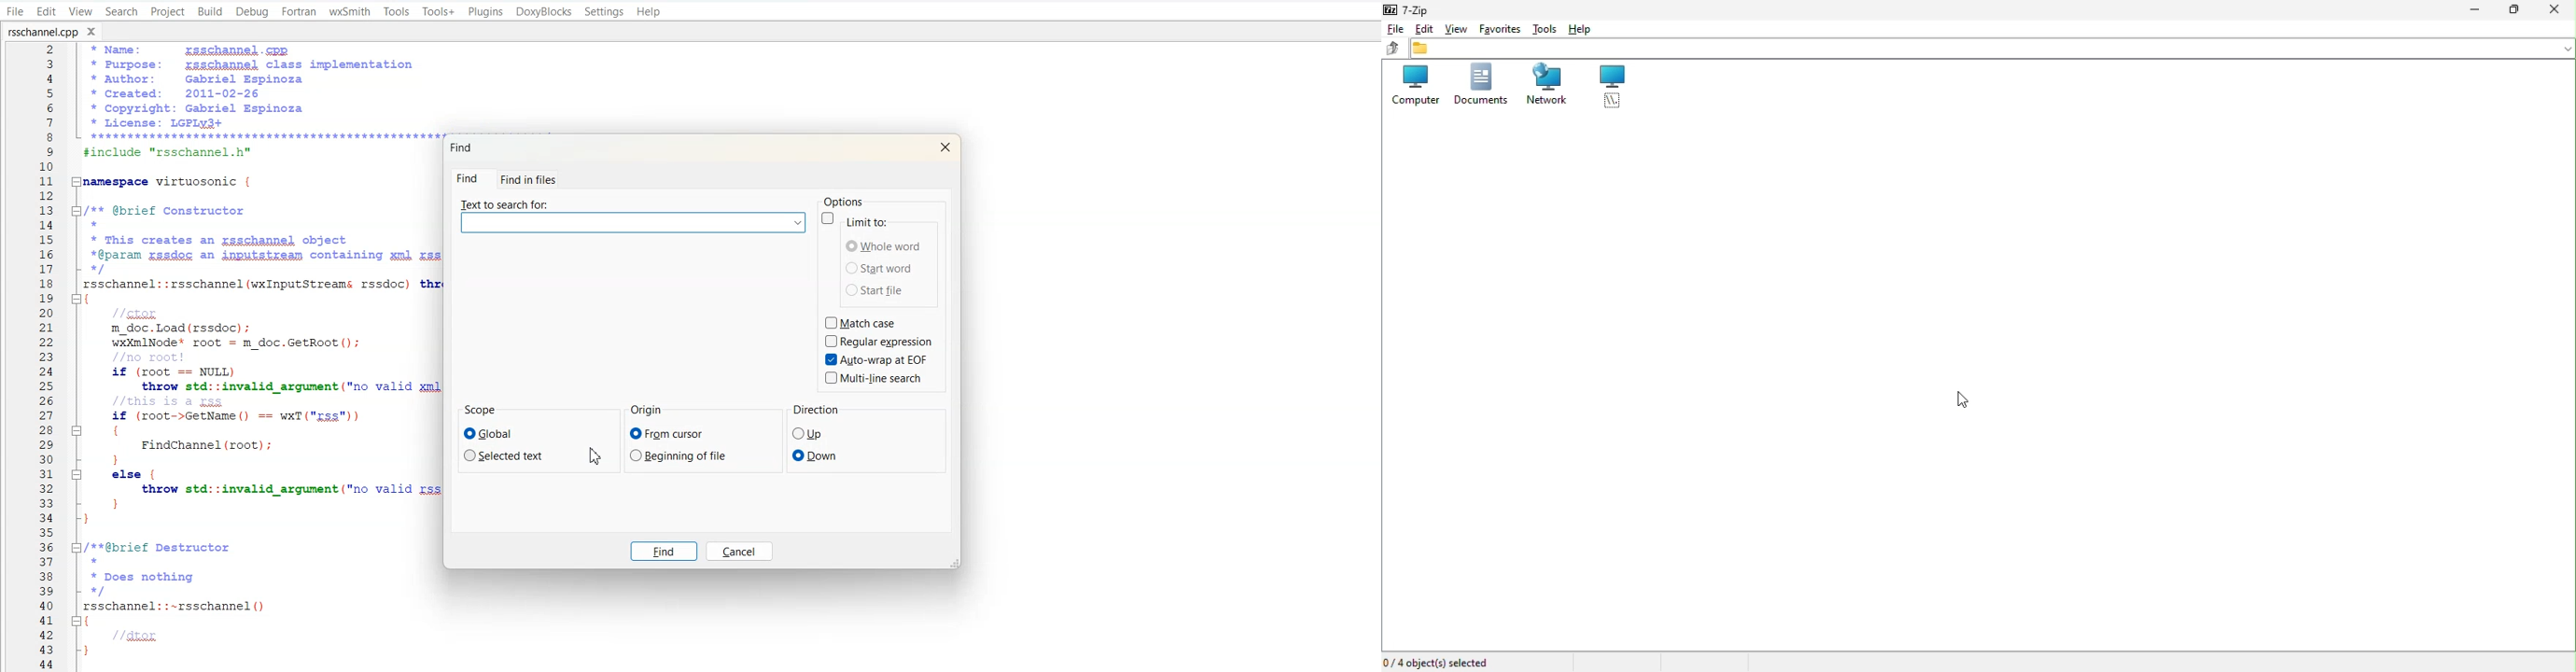  What do you see at coordinates (843, 201) in the screenshot?
I see `Options` at bounding box center [843, 201].